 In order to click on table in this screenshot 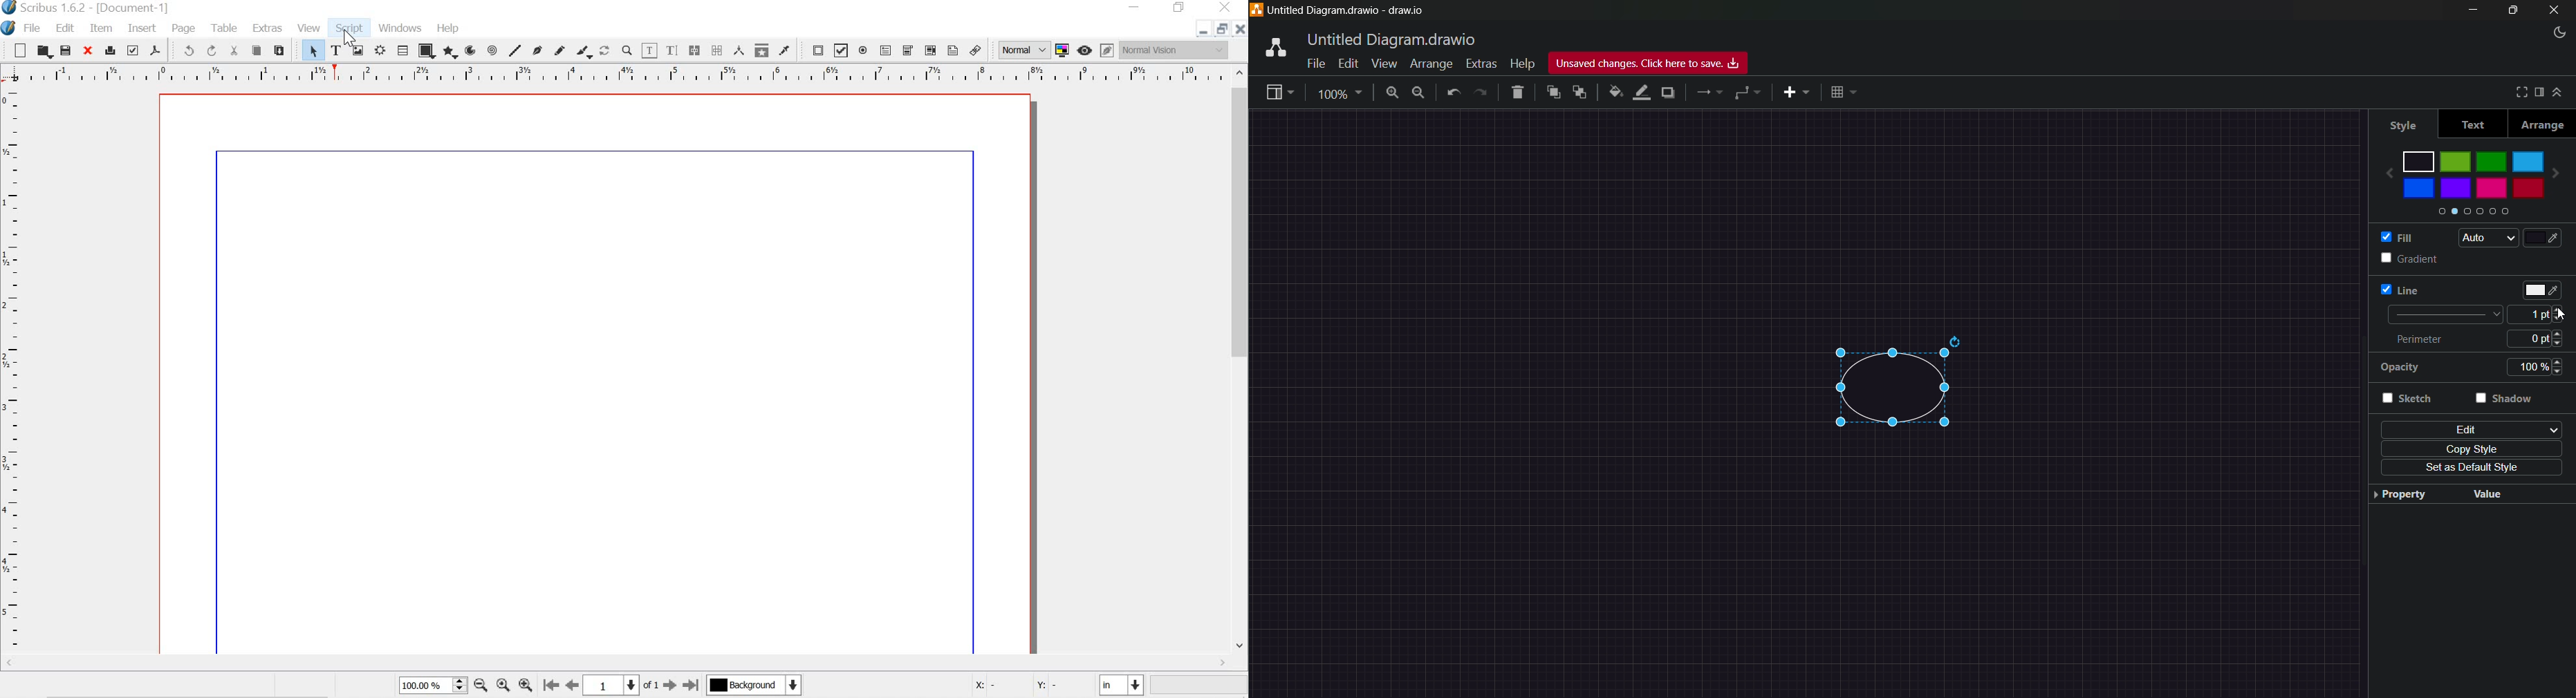, I will do `click(227, 28)`.